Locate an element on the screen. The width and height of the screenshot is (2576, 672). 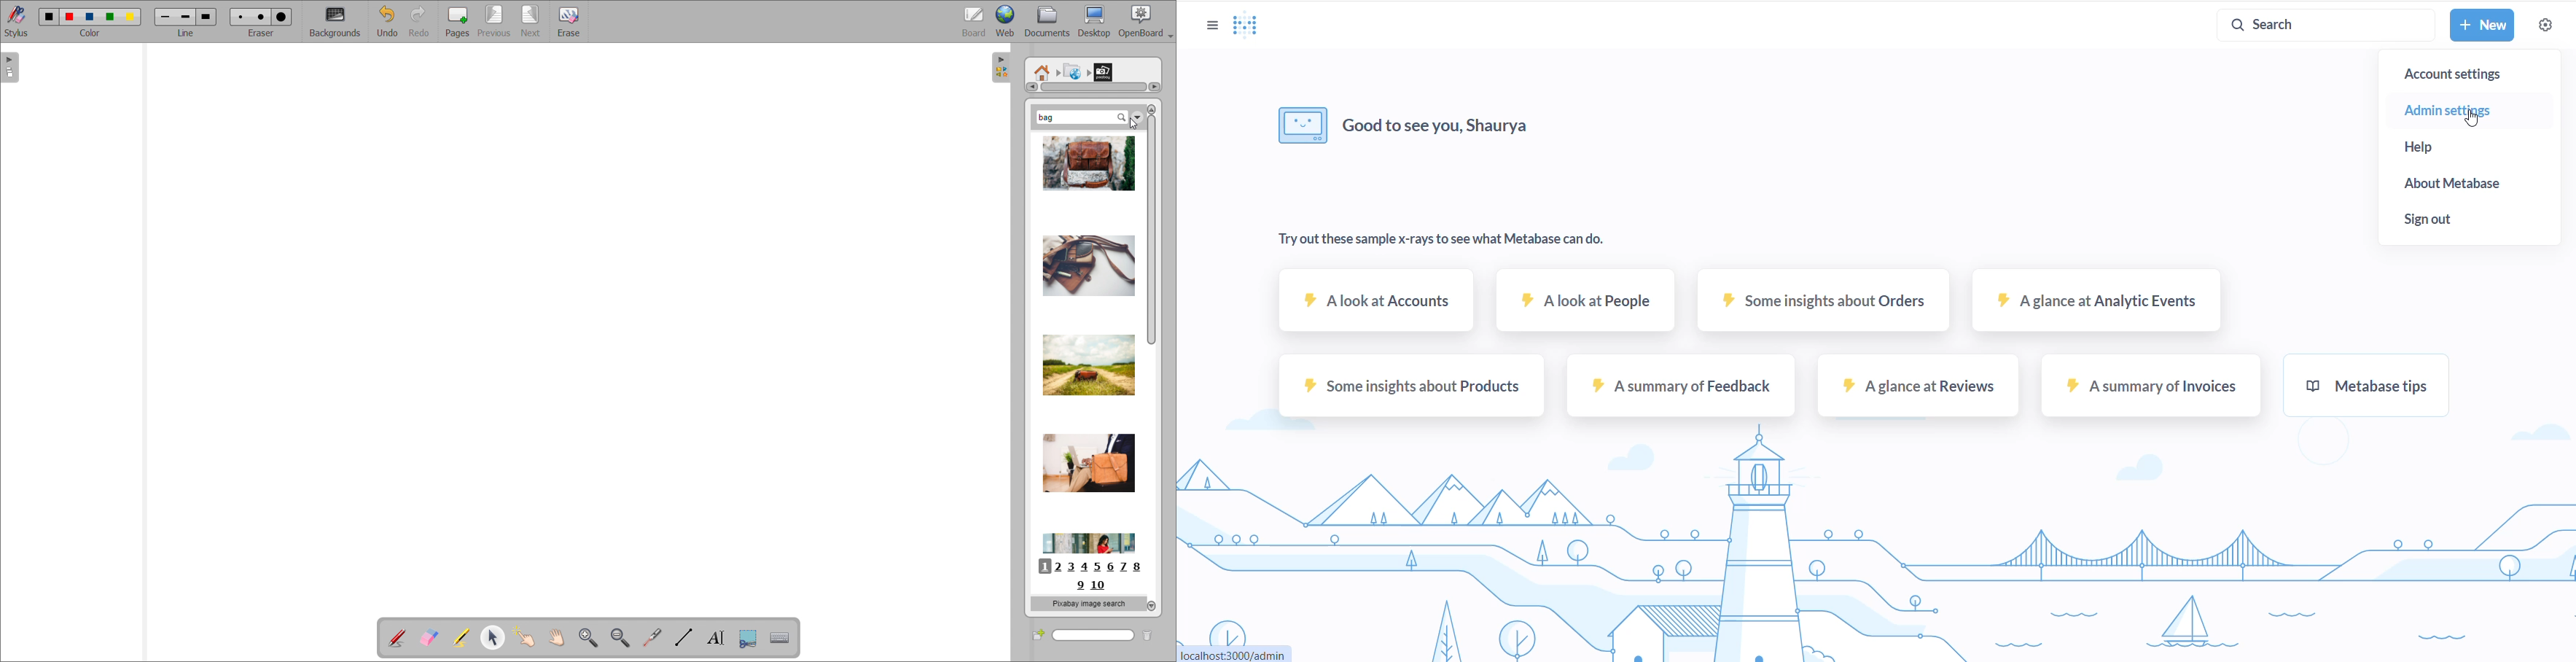
add pages is located at coordinates (457, 21).